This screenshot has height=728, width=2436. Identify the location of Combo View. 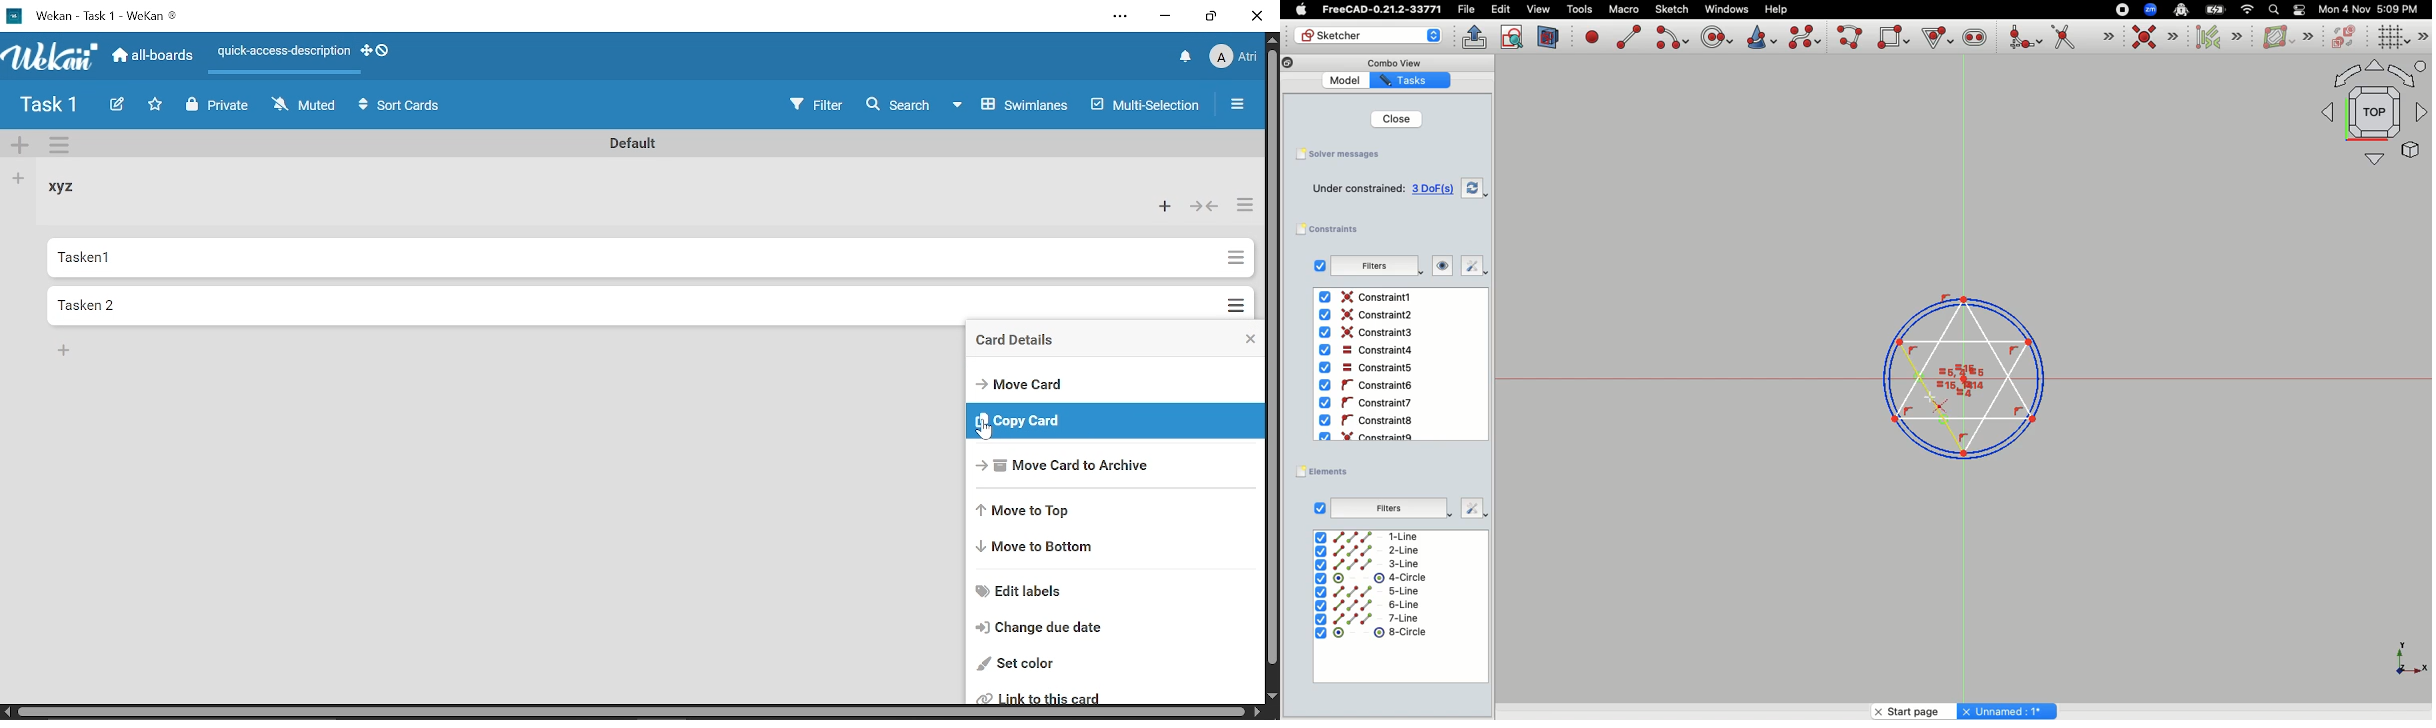
(1394, 62).